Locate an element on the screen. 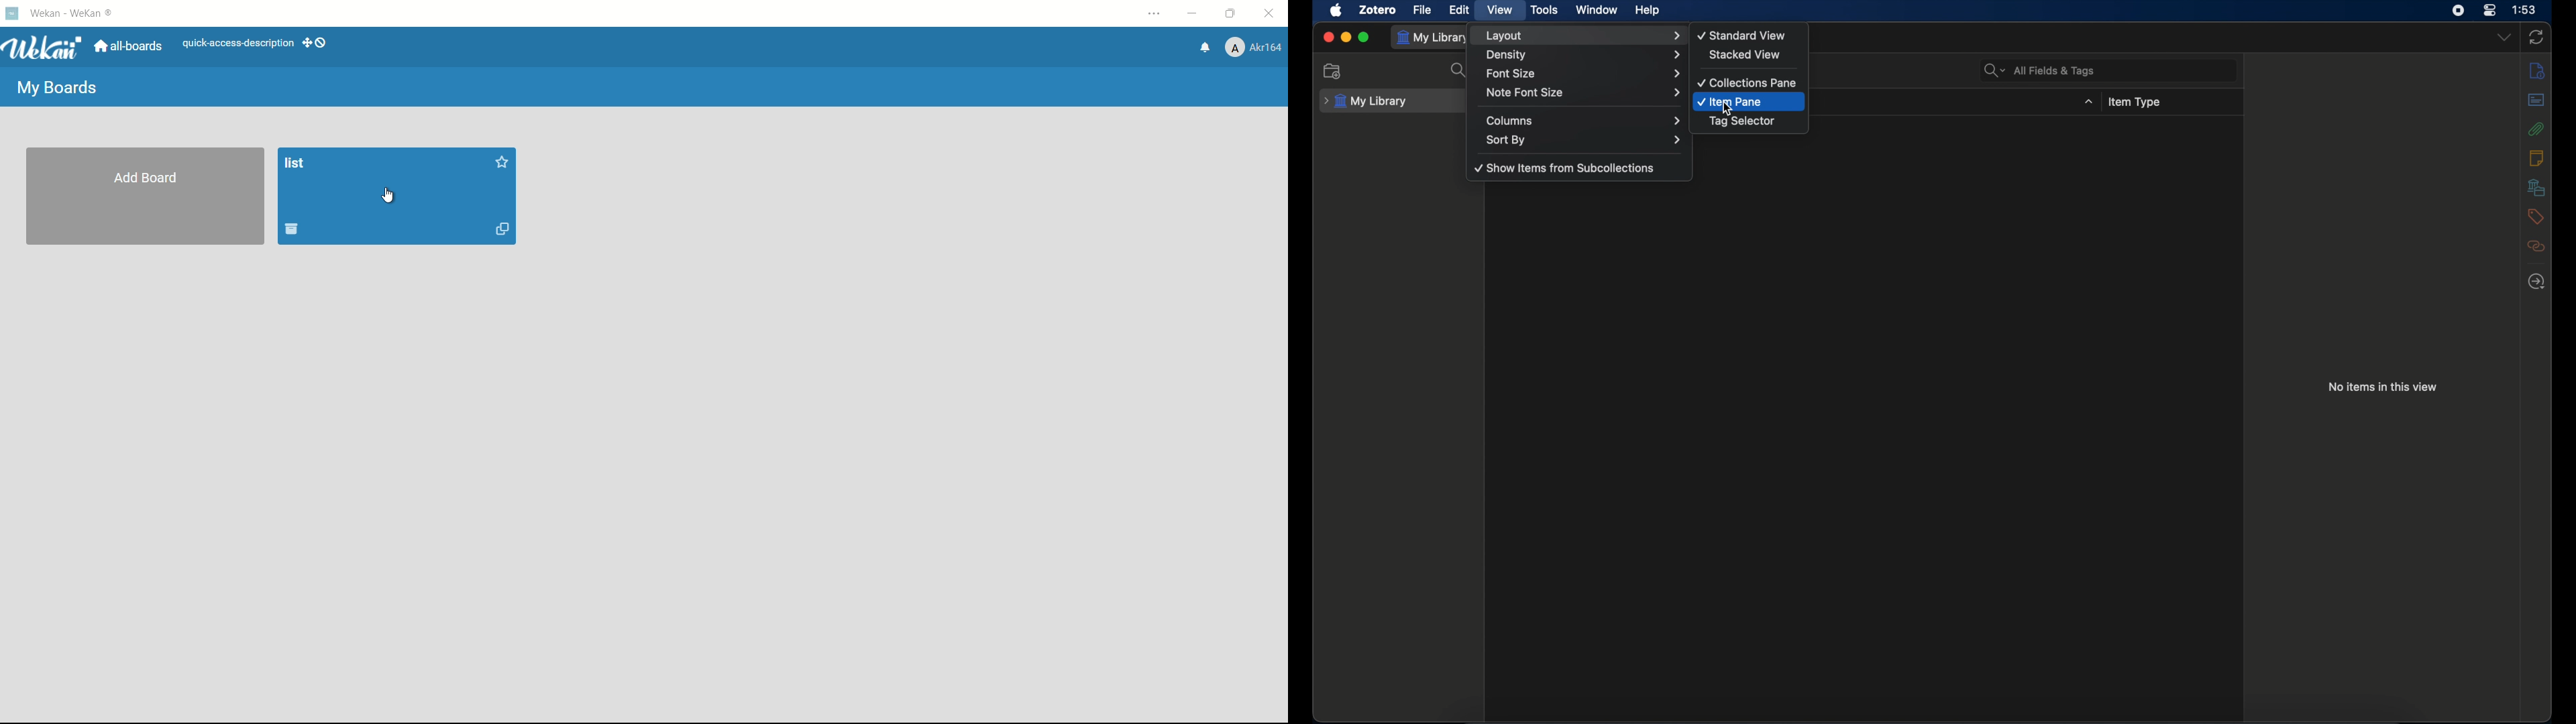 The height and width of the screenshot is (728, 2576). show-desktop-drag-handles is located at coordinates (316, 42).